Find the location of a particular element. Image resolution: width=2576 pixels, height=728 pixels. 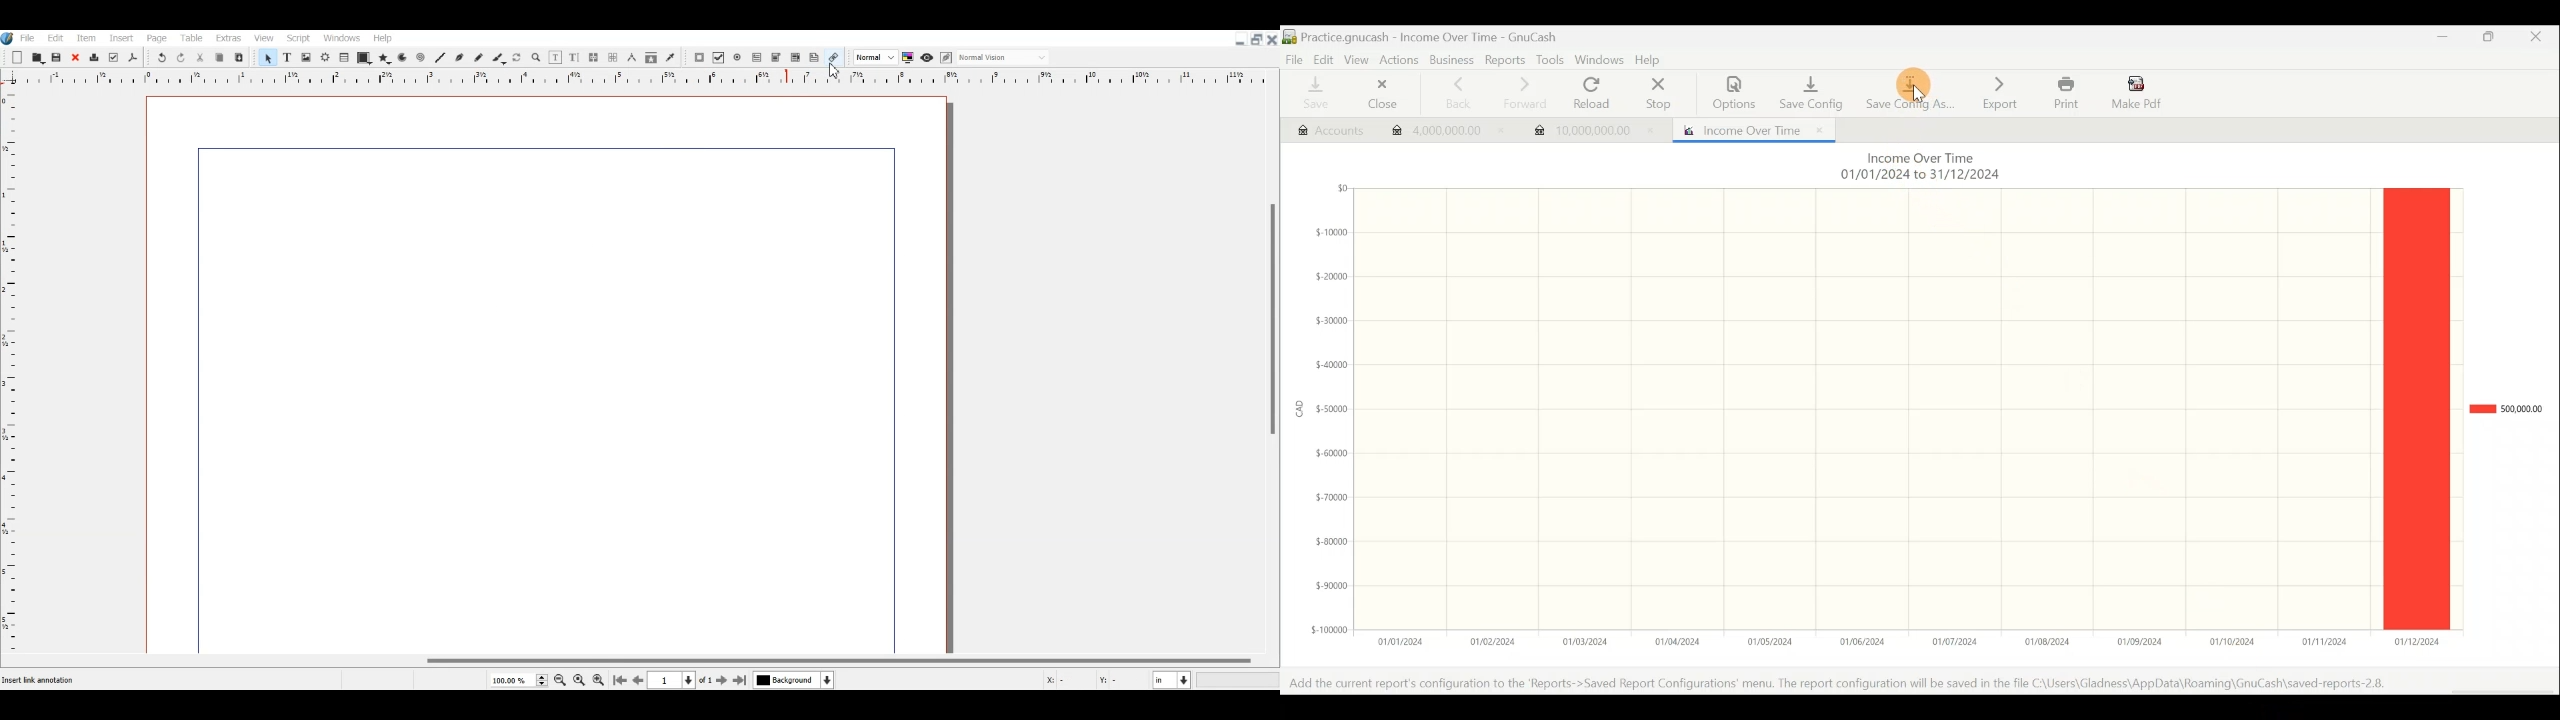

PDF Combo Box is located at coordinates (776, 58).